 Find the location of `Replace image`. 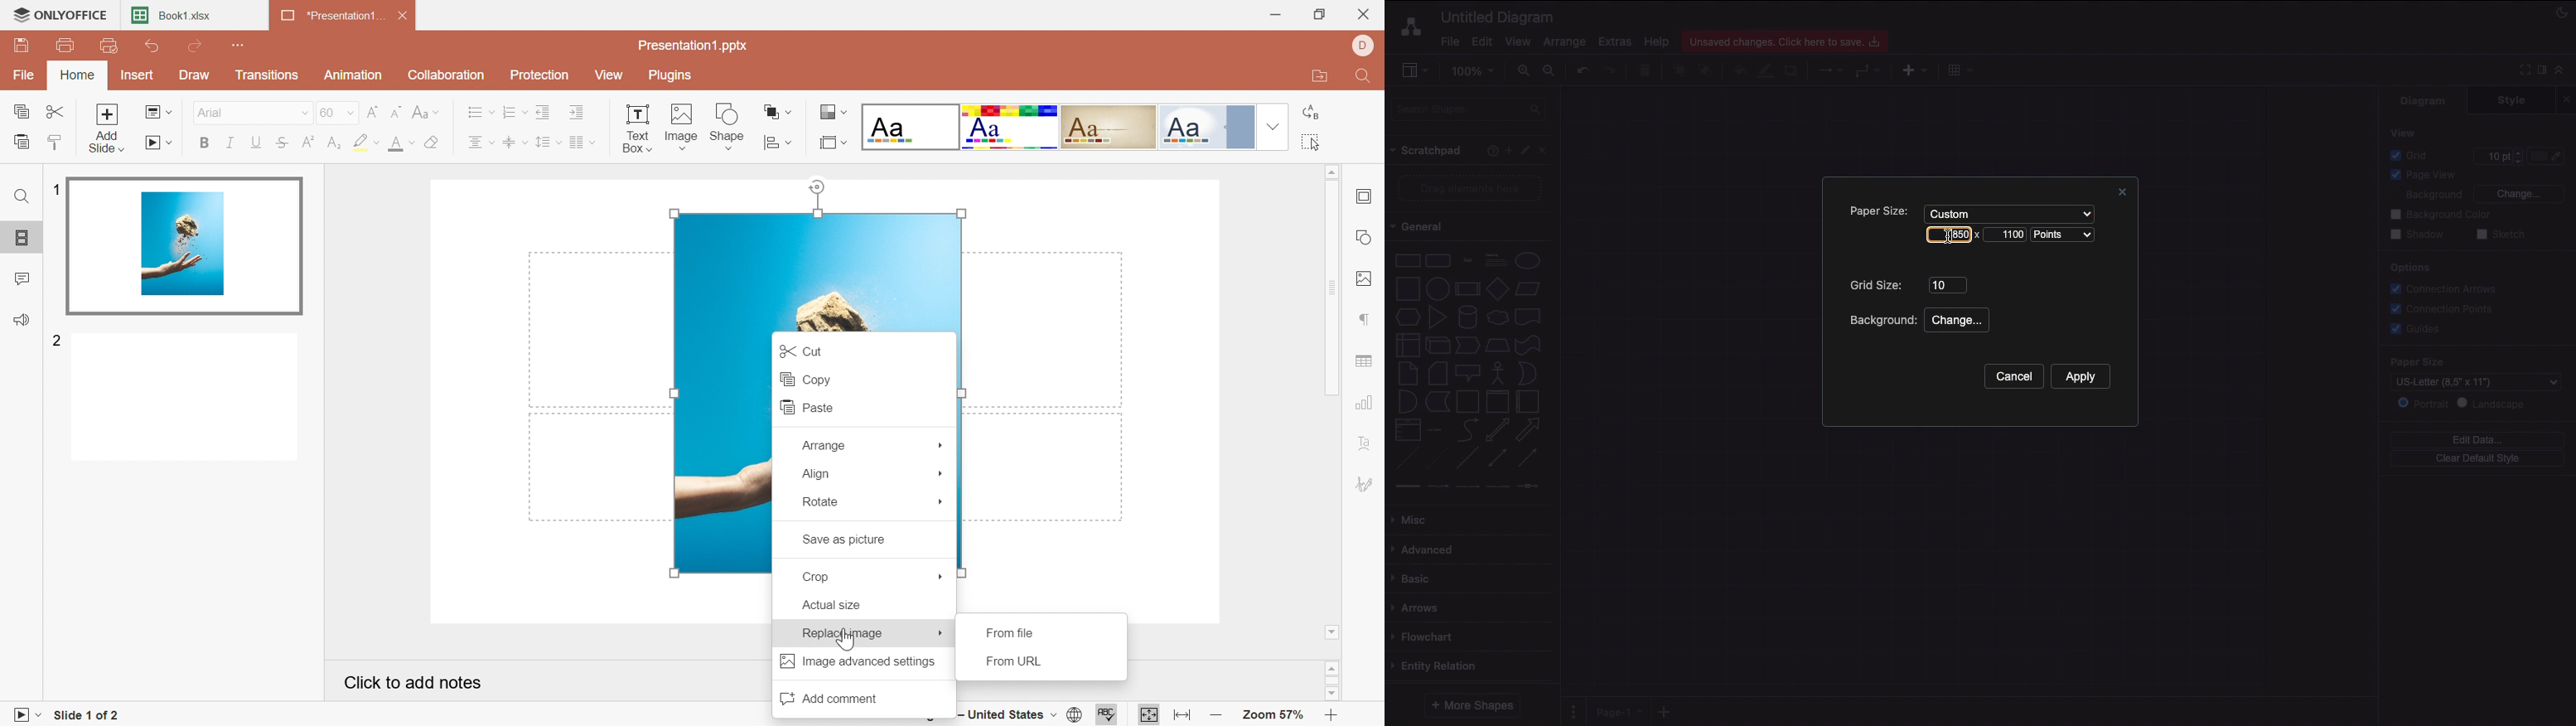

Replace image is located at coordinates (842, 632).